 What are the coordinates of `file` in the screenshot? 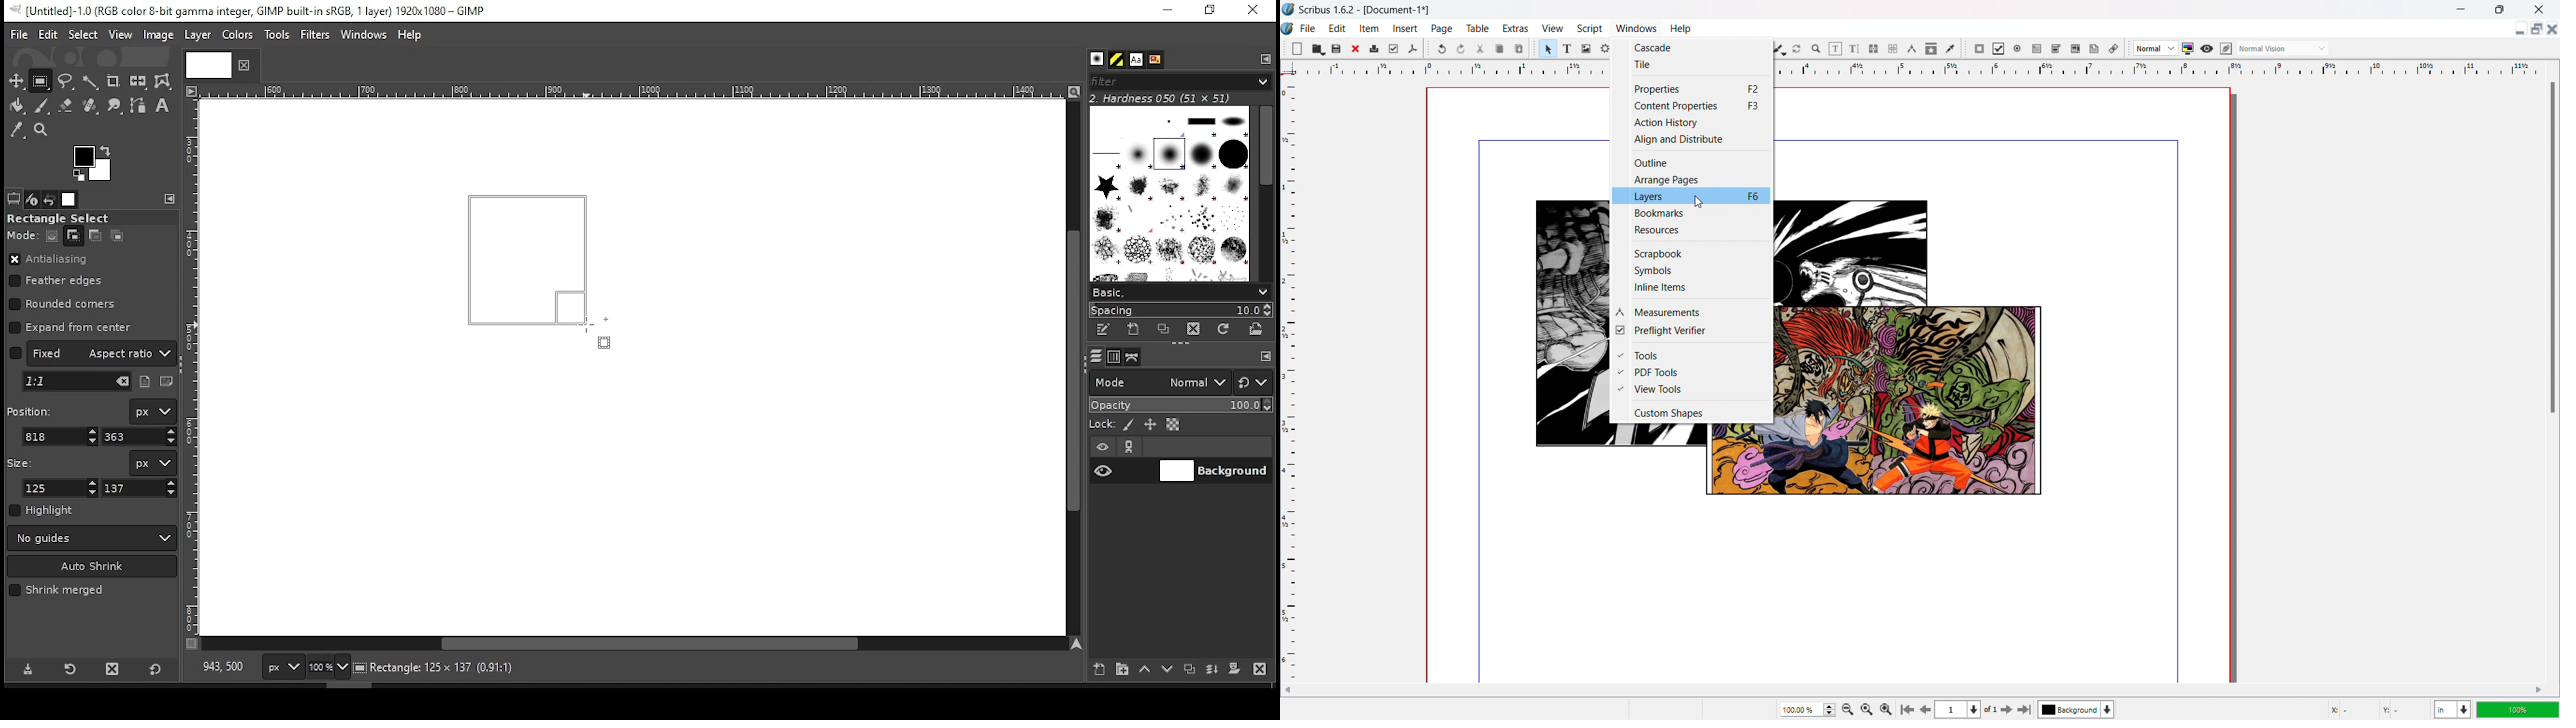 It's located at (1309, 28).